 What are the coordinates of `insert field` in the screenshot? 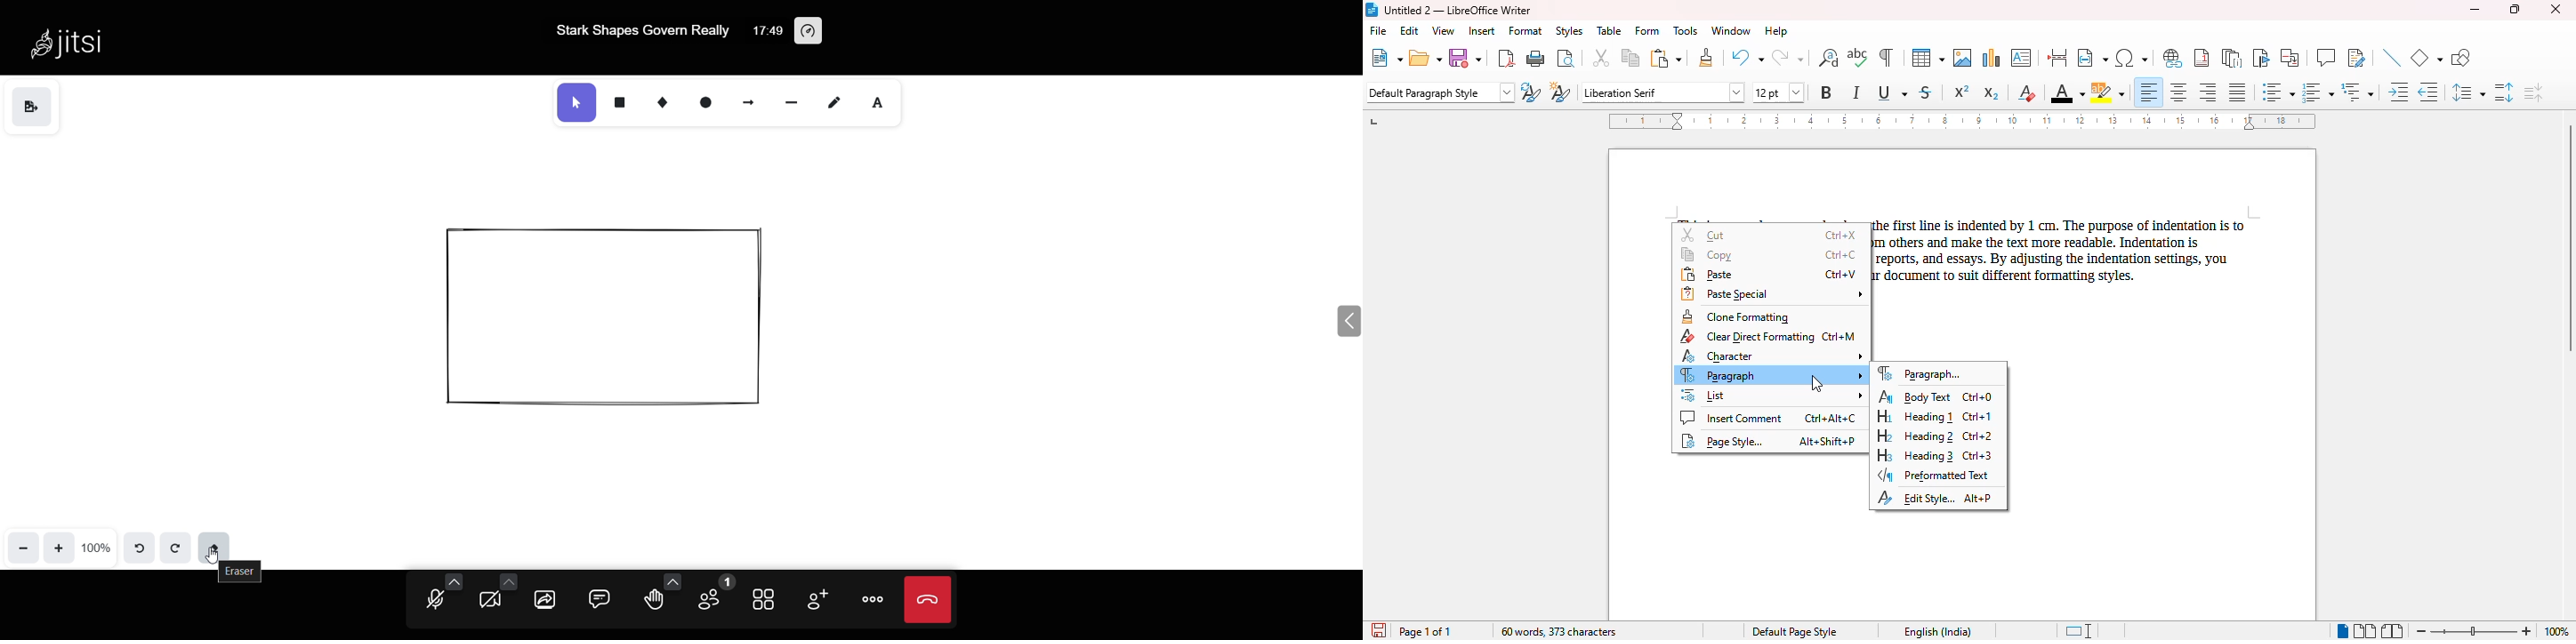 It's located at (2091, 58).